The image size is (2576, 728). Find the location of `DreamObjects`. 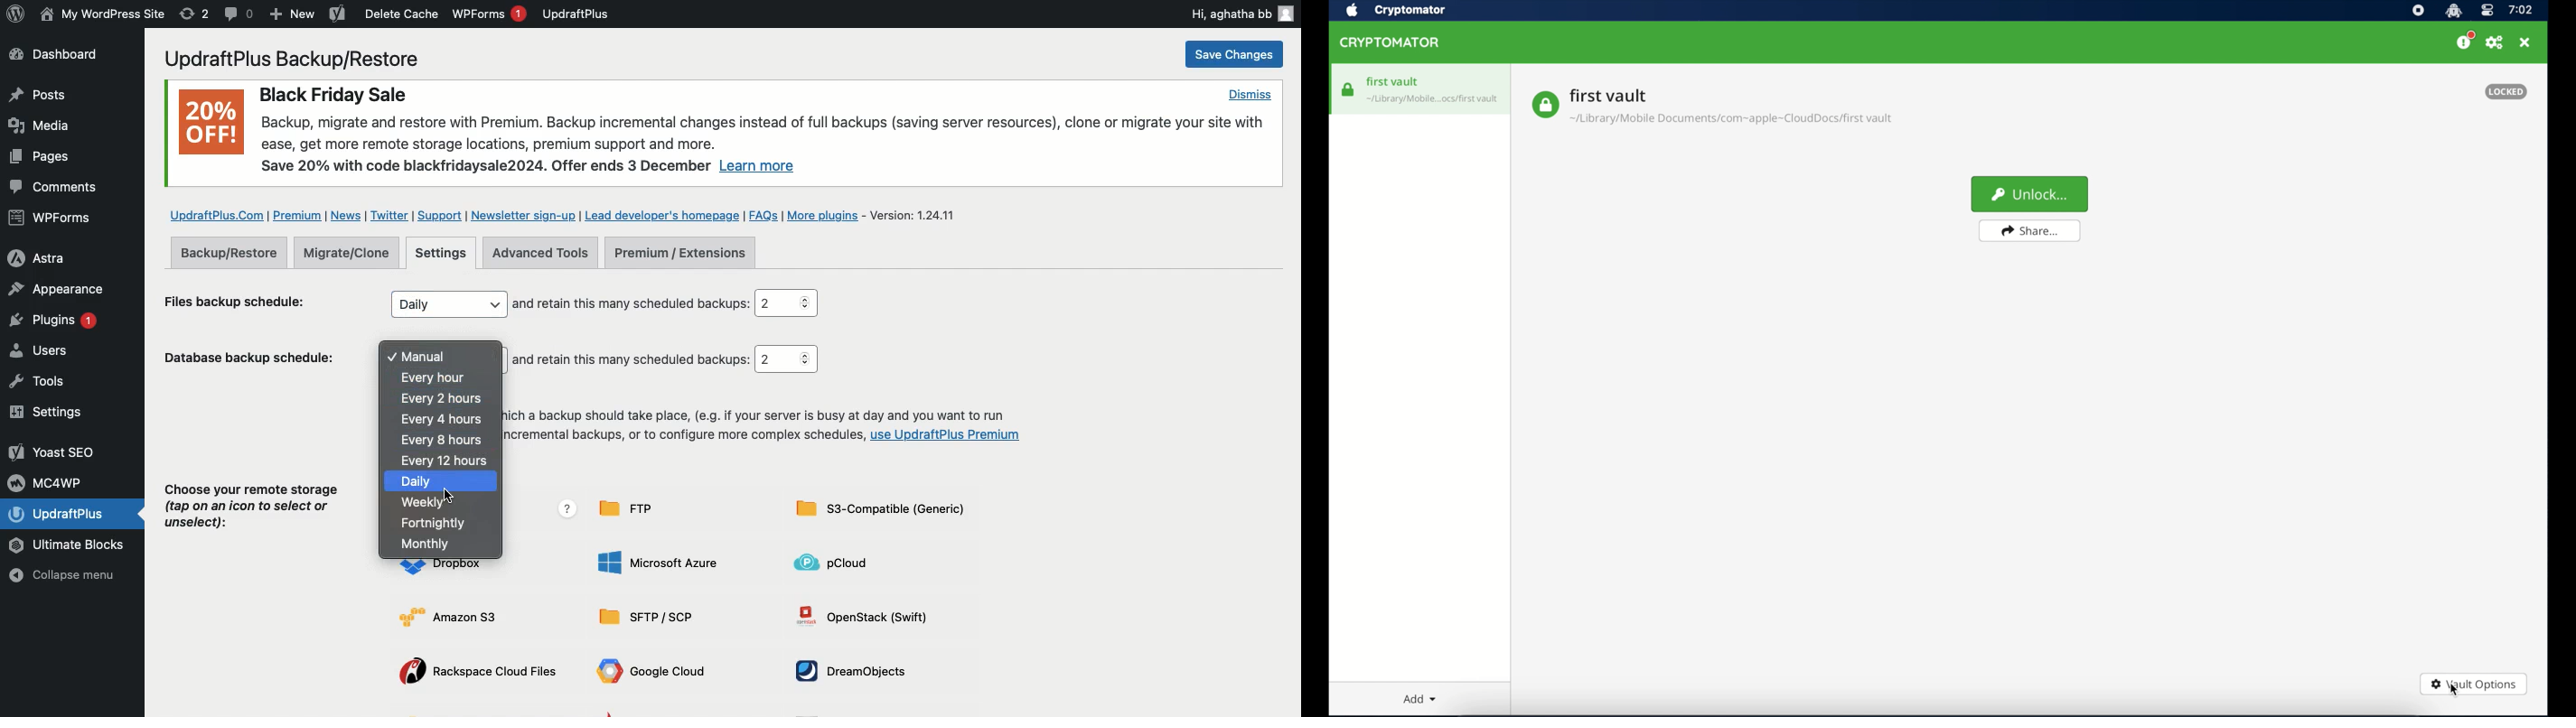

DreamObjects is located at coordinates (857, 671).